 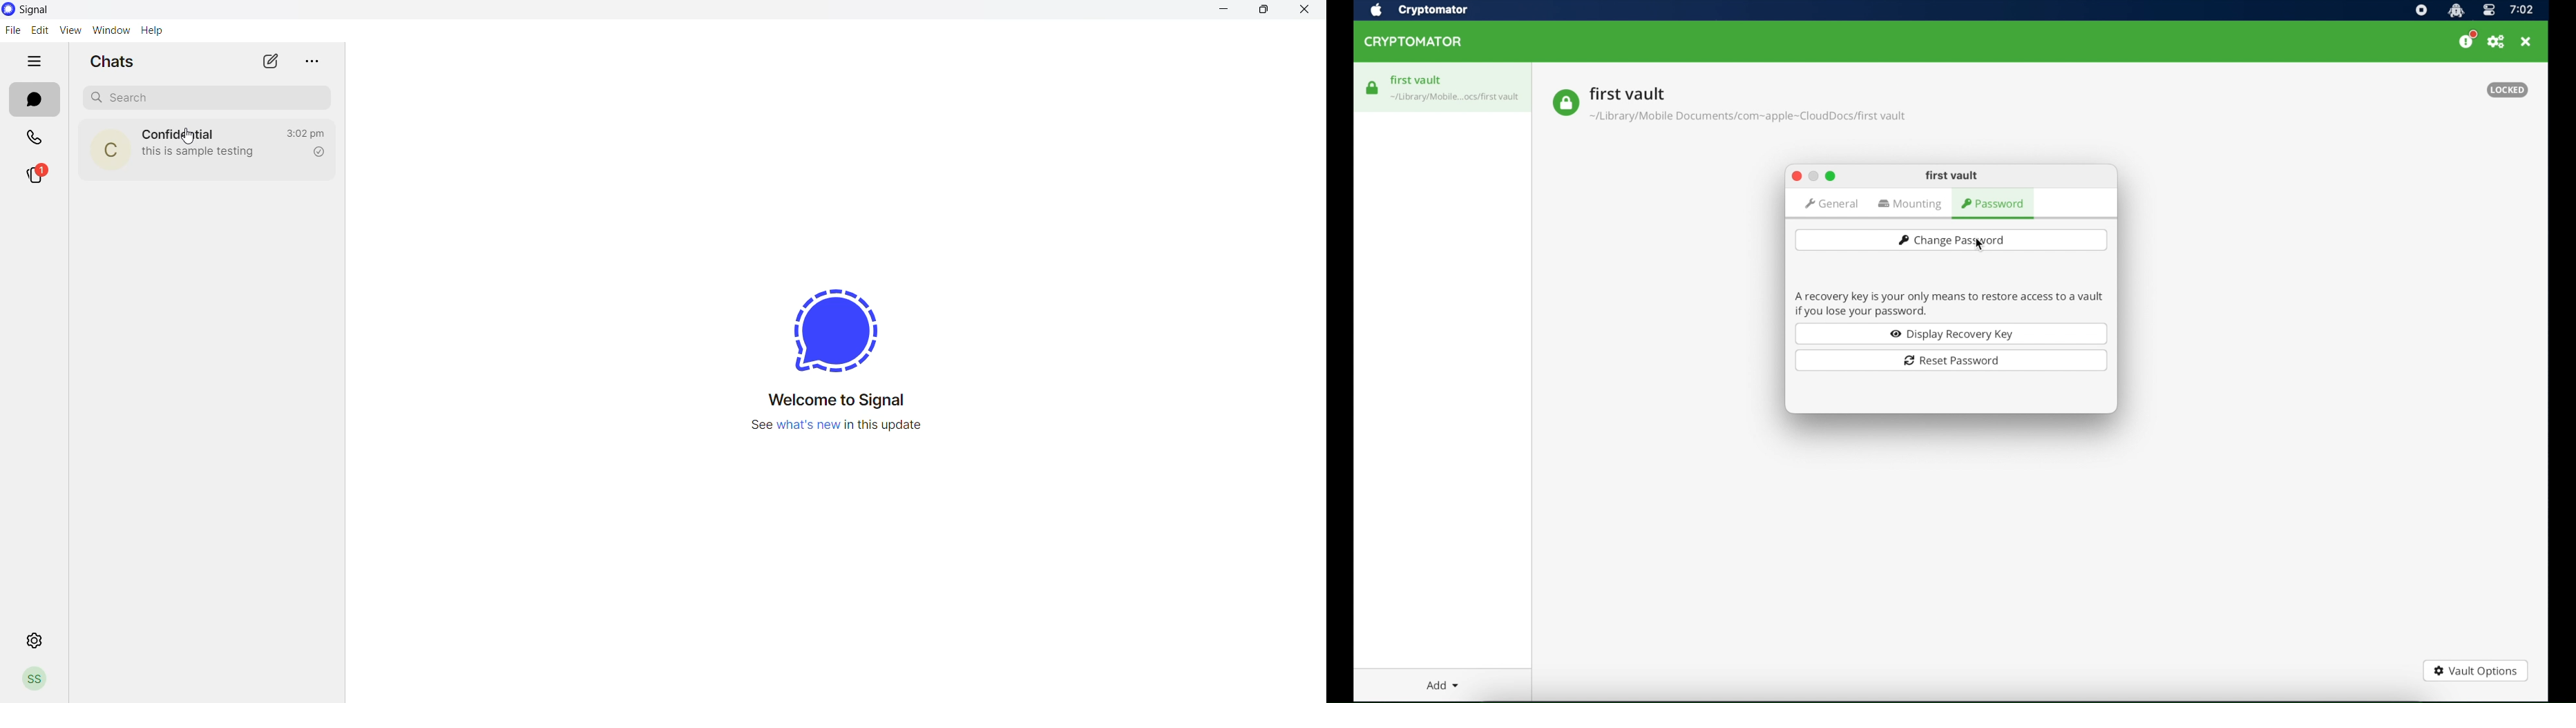 I want to click on help, so click(x=154, y=31).